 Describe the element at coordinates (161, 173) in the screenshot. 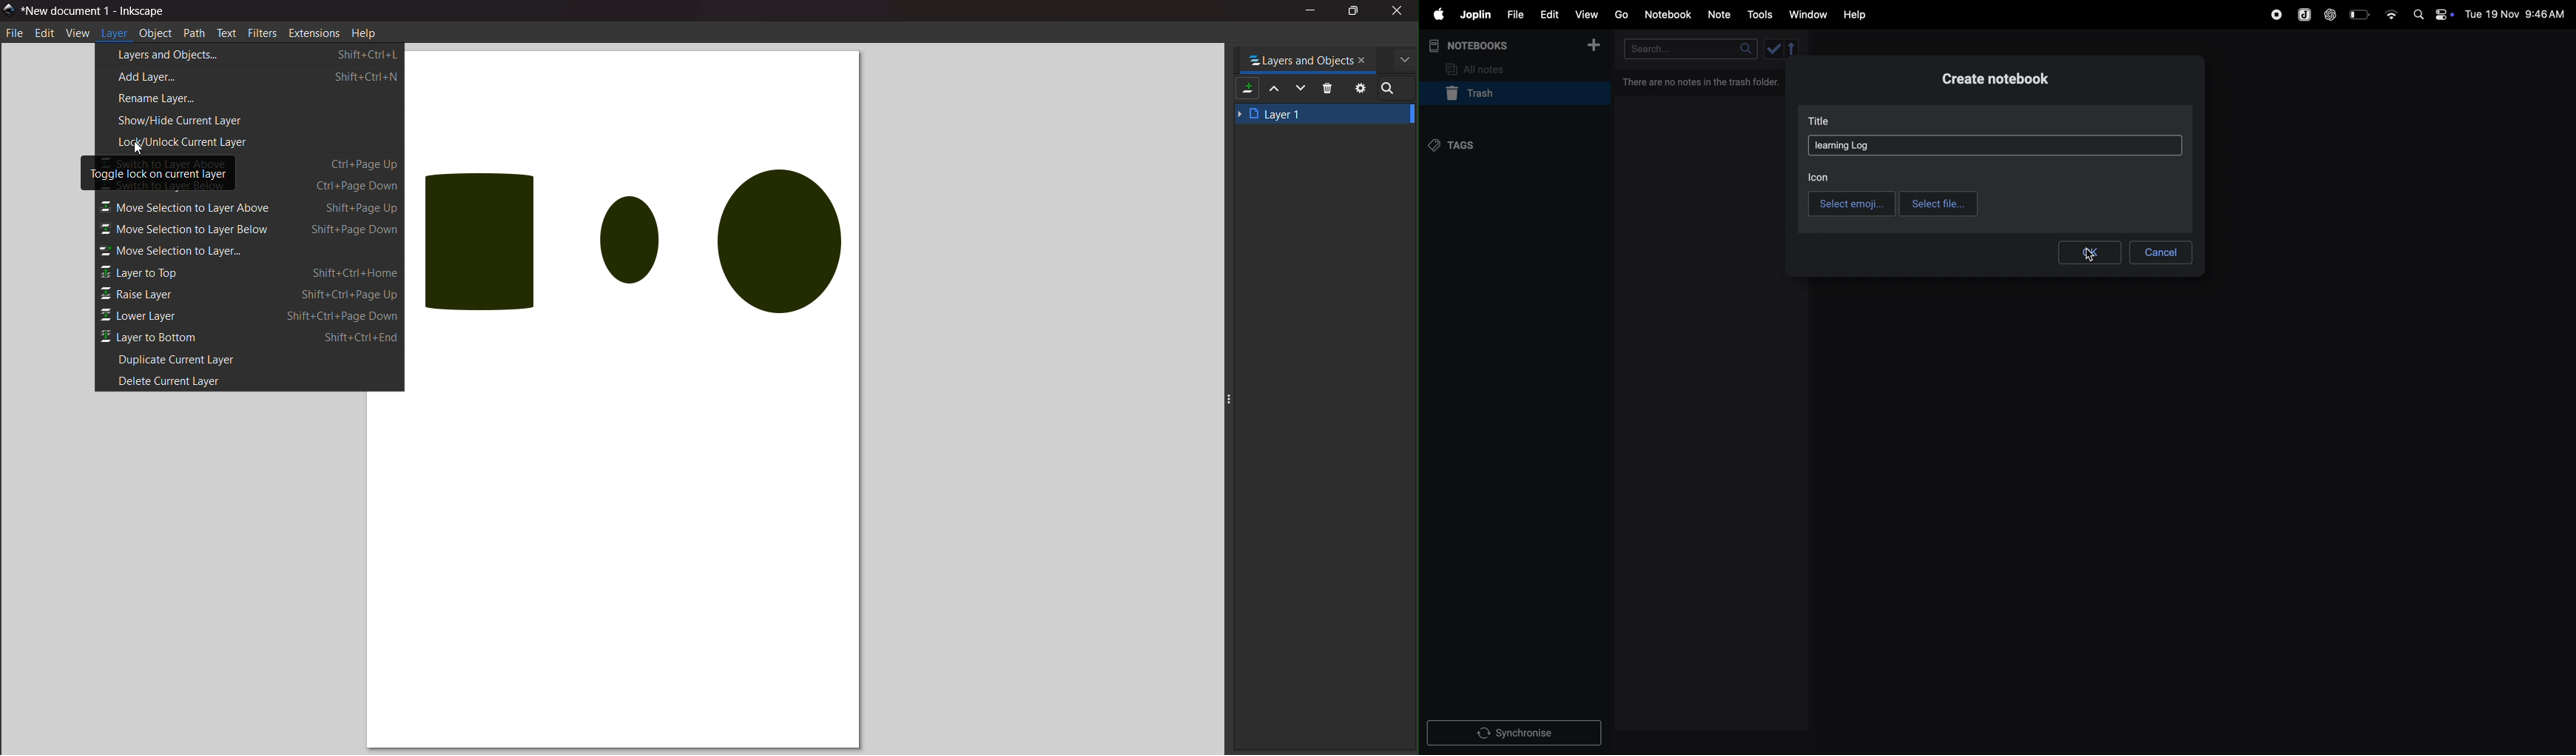

I see `toggle lock on current layer` at that location.